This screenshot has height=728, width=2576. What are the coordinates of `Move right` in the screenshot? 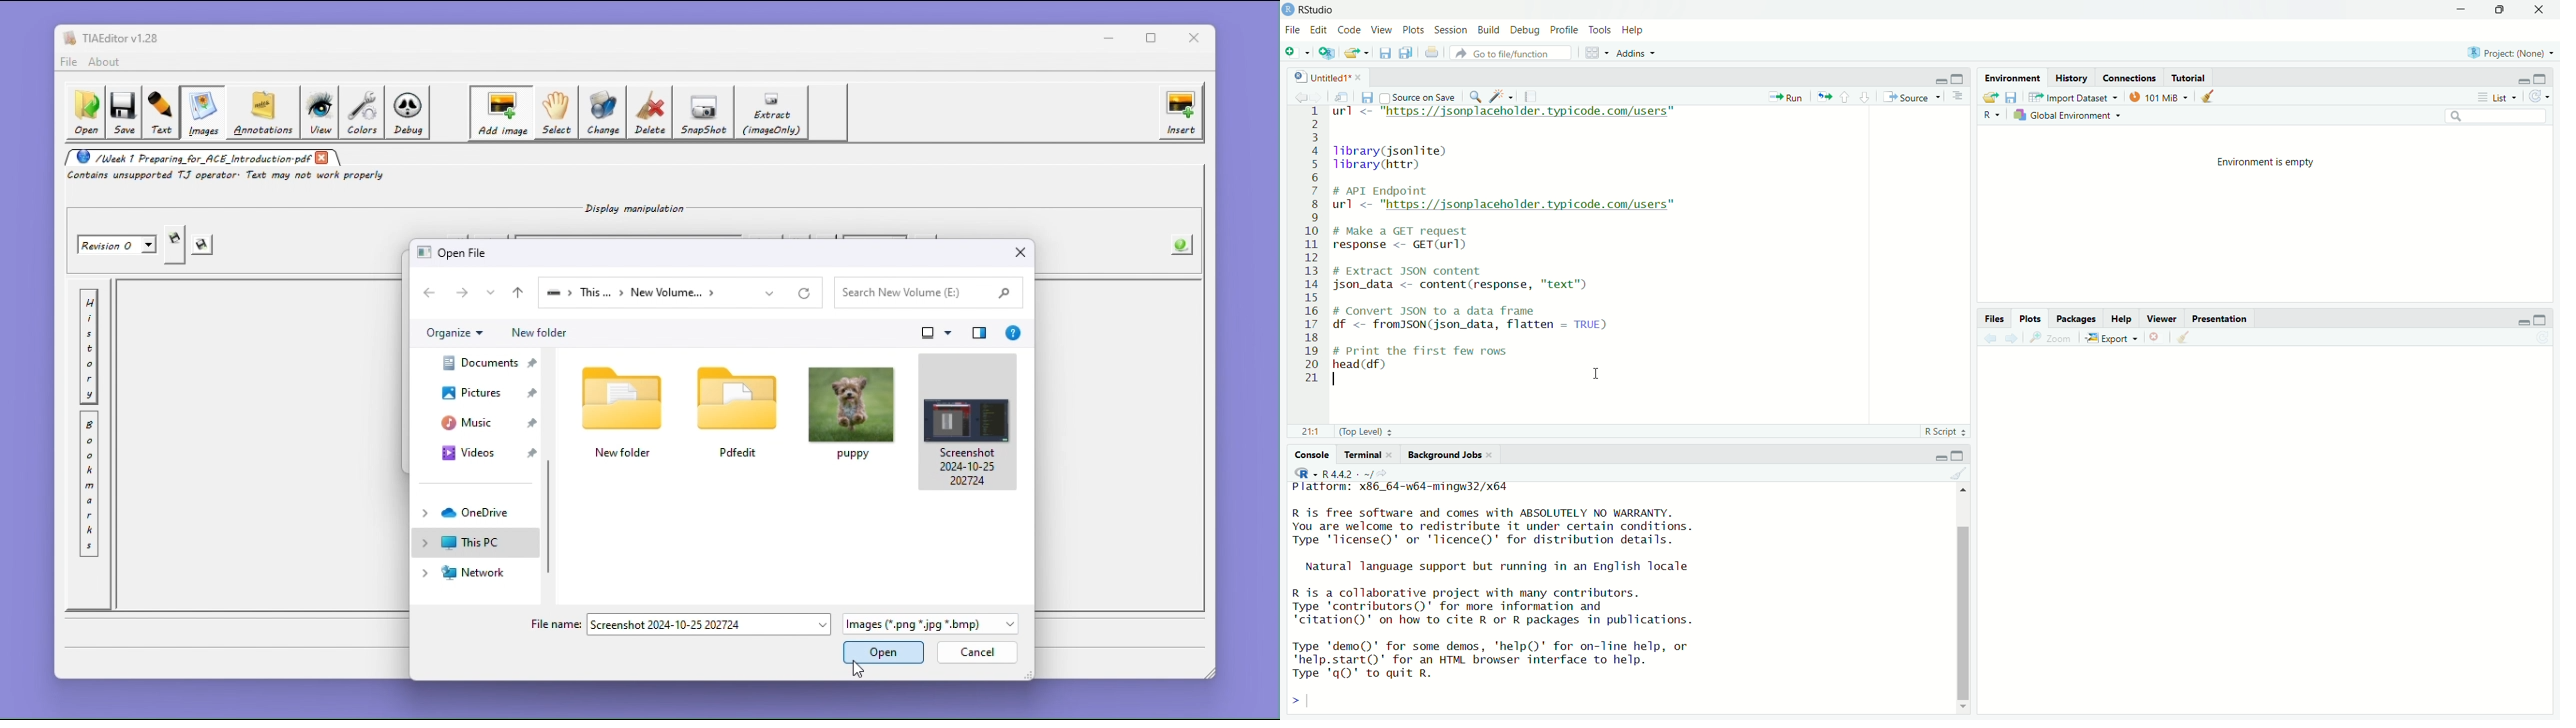 It's located at (1301, 702).